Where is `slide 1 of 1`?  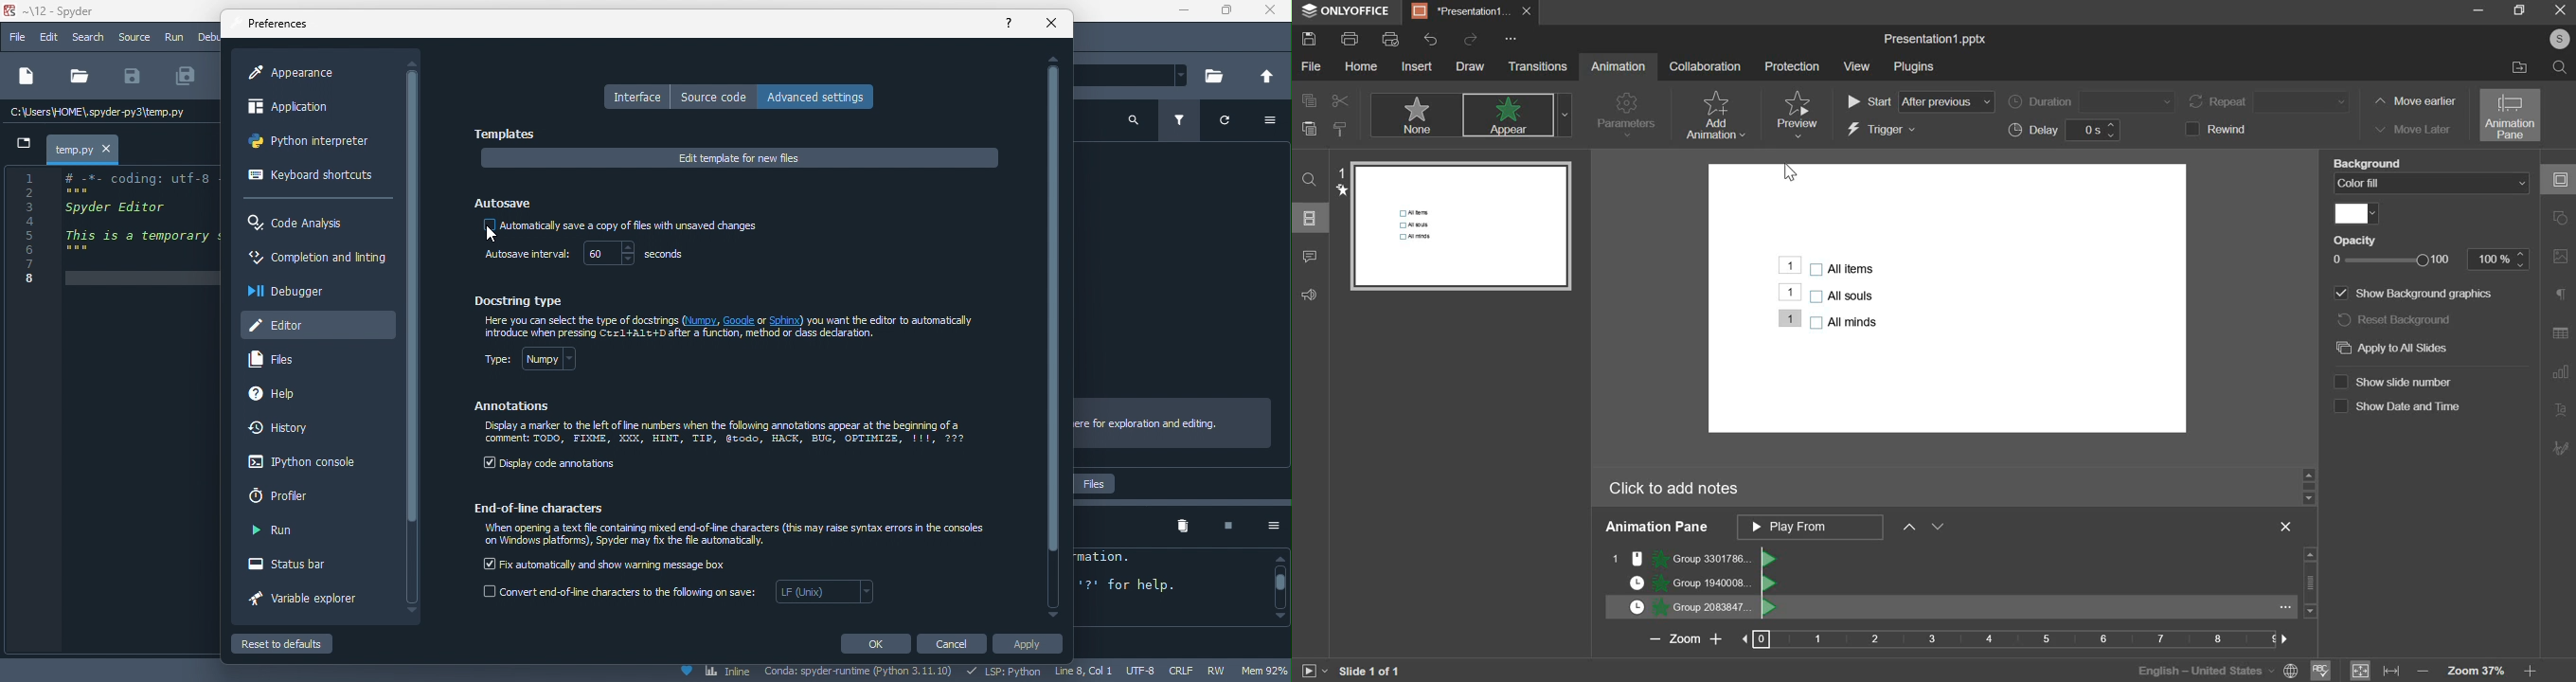 slide 1 of 1 is located at coordinates (1368, 671).